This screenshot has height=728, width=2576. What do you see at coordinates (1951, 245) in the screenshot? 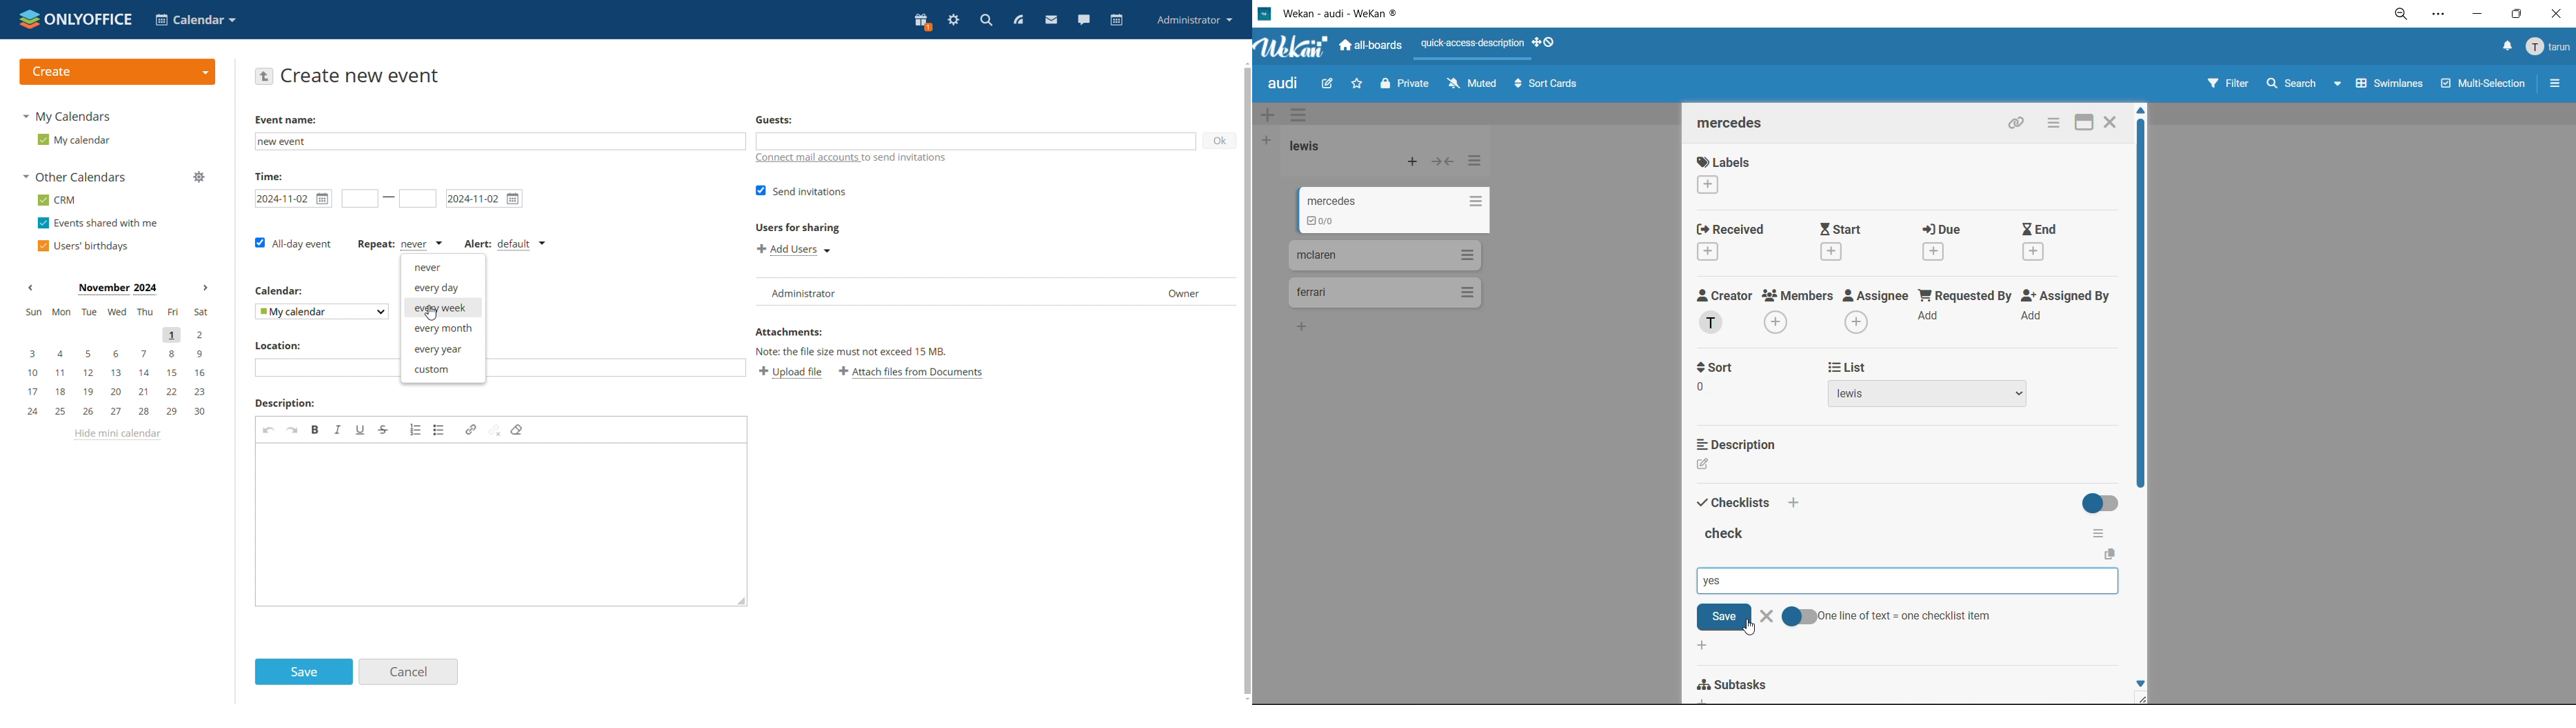
I see `due` at bounding box center [1951, 245].